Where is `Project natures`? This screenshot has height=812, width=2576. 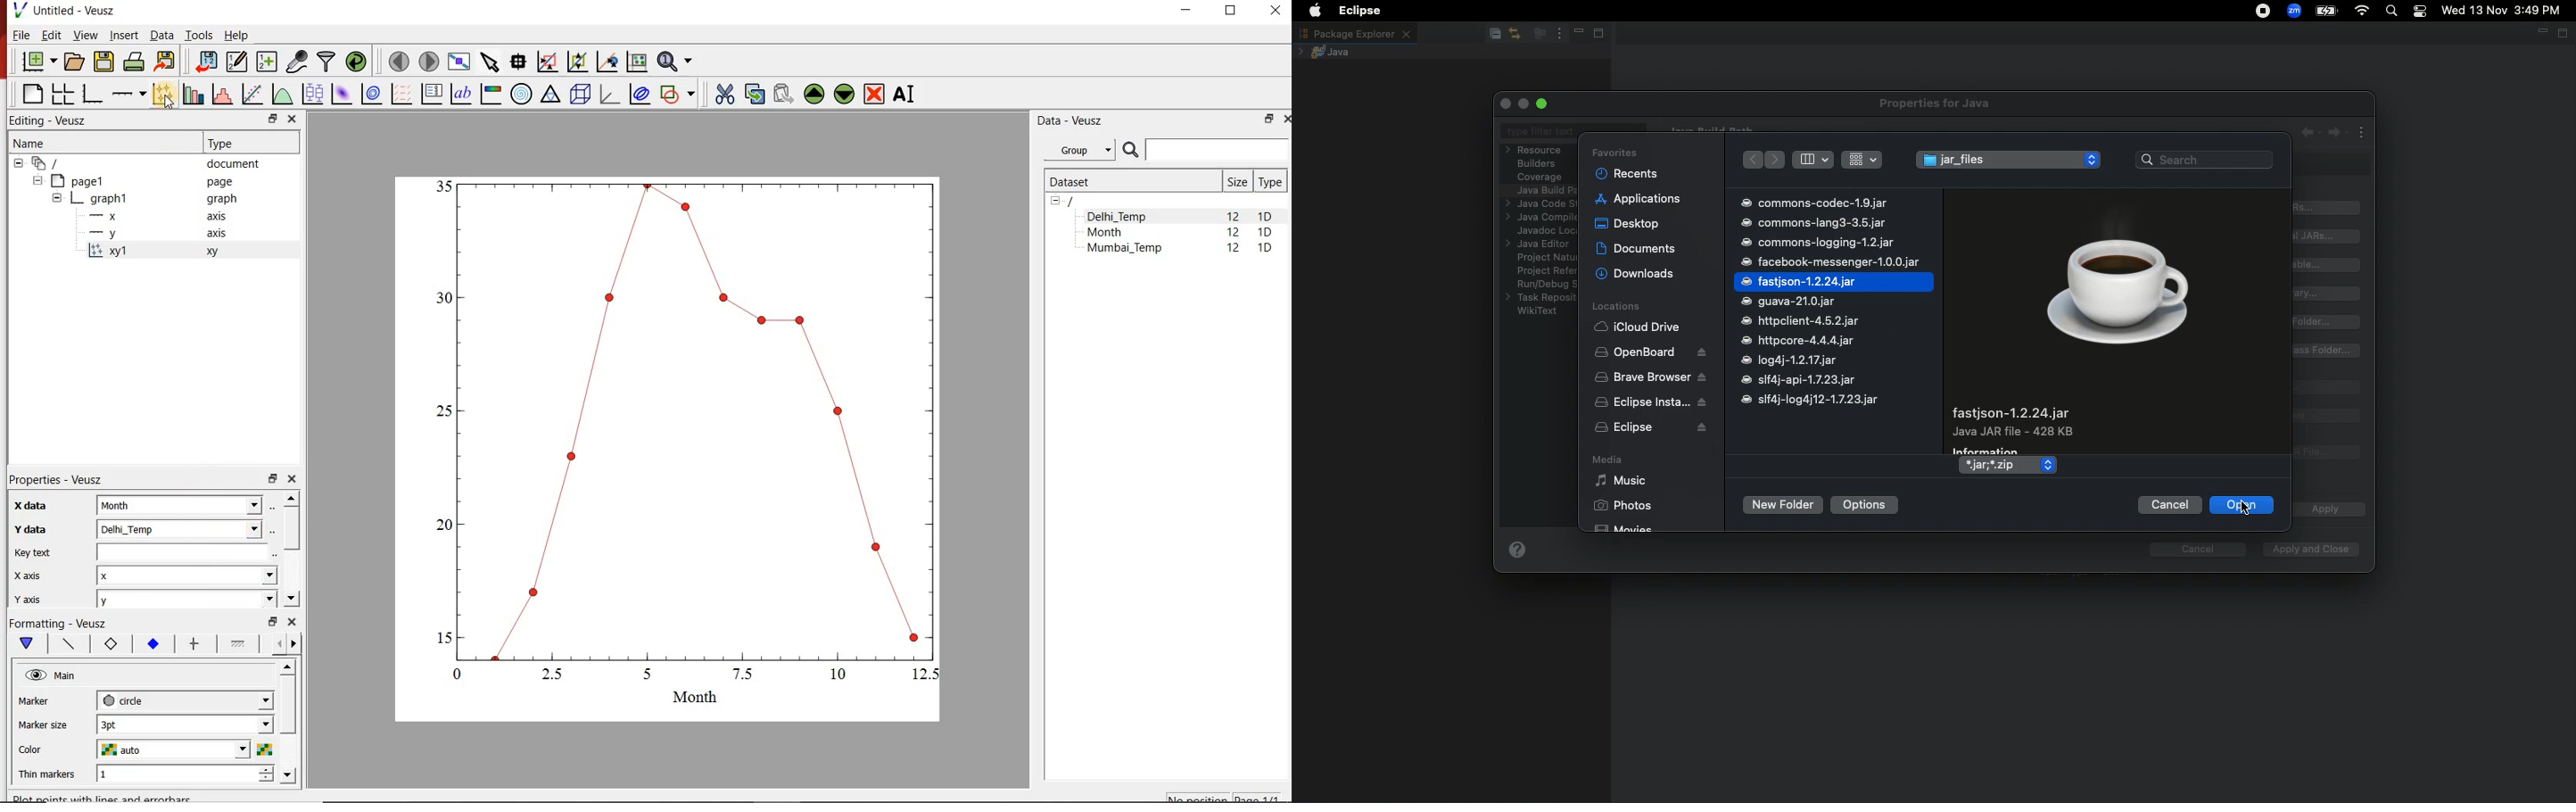 Project natures is located at coordinates (1541, 260).